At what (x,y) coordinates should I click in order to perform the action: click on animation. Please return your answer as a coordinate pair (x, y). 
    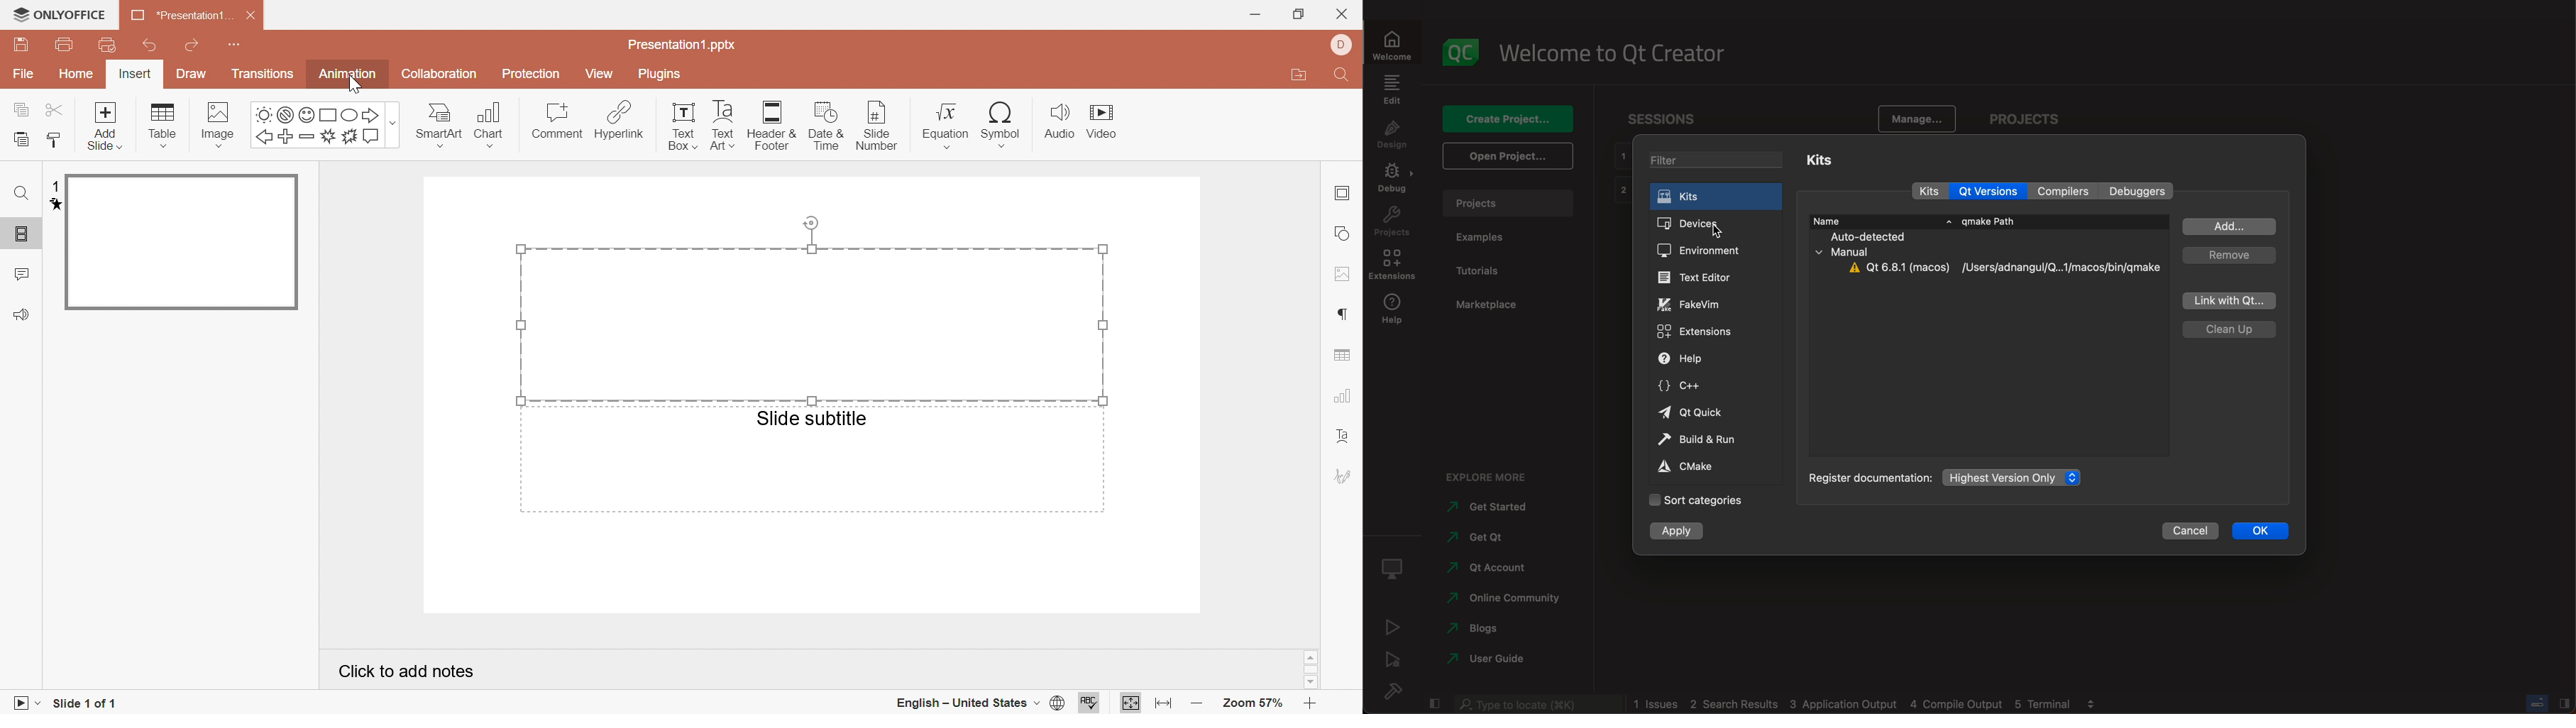
    Looking at the image, I should click on (348, 72).